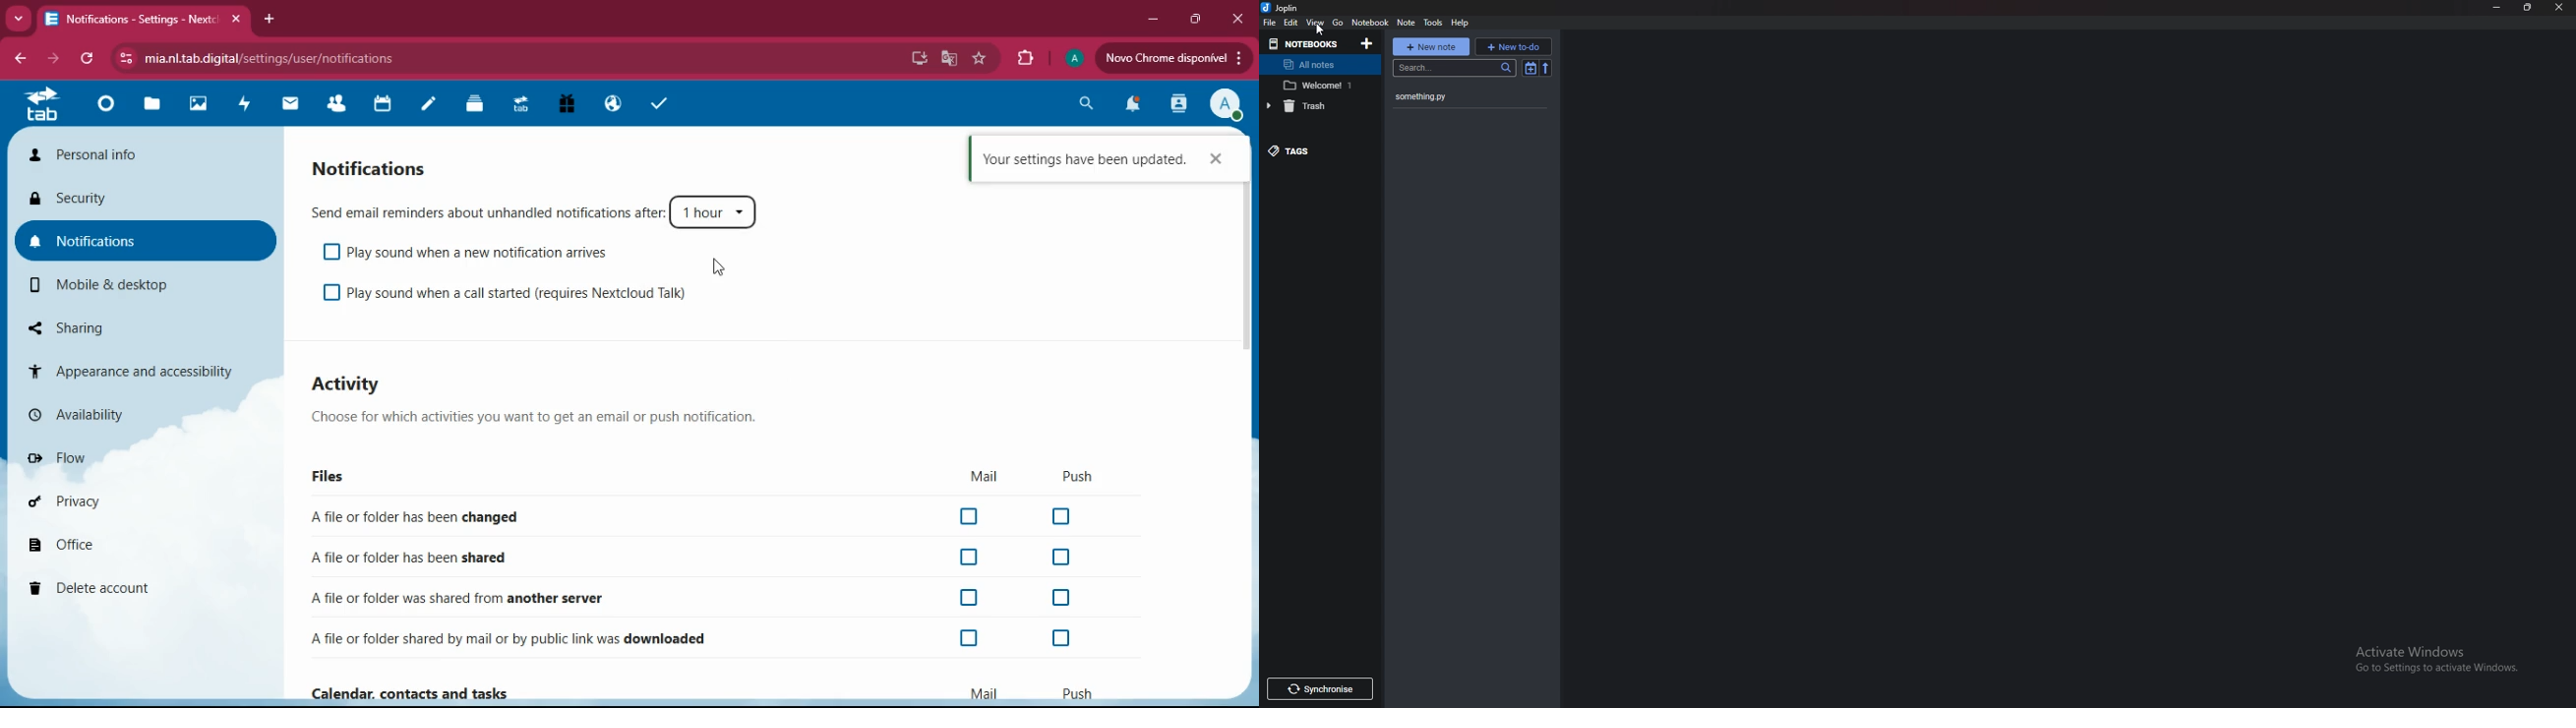 The height and width of the screenshot is (728, 2576). I want to click on search, so click(1087, 101).